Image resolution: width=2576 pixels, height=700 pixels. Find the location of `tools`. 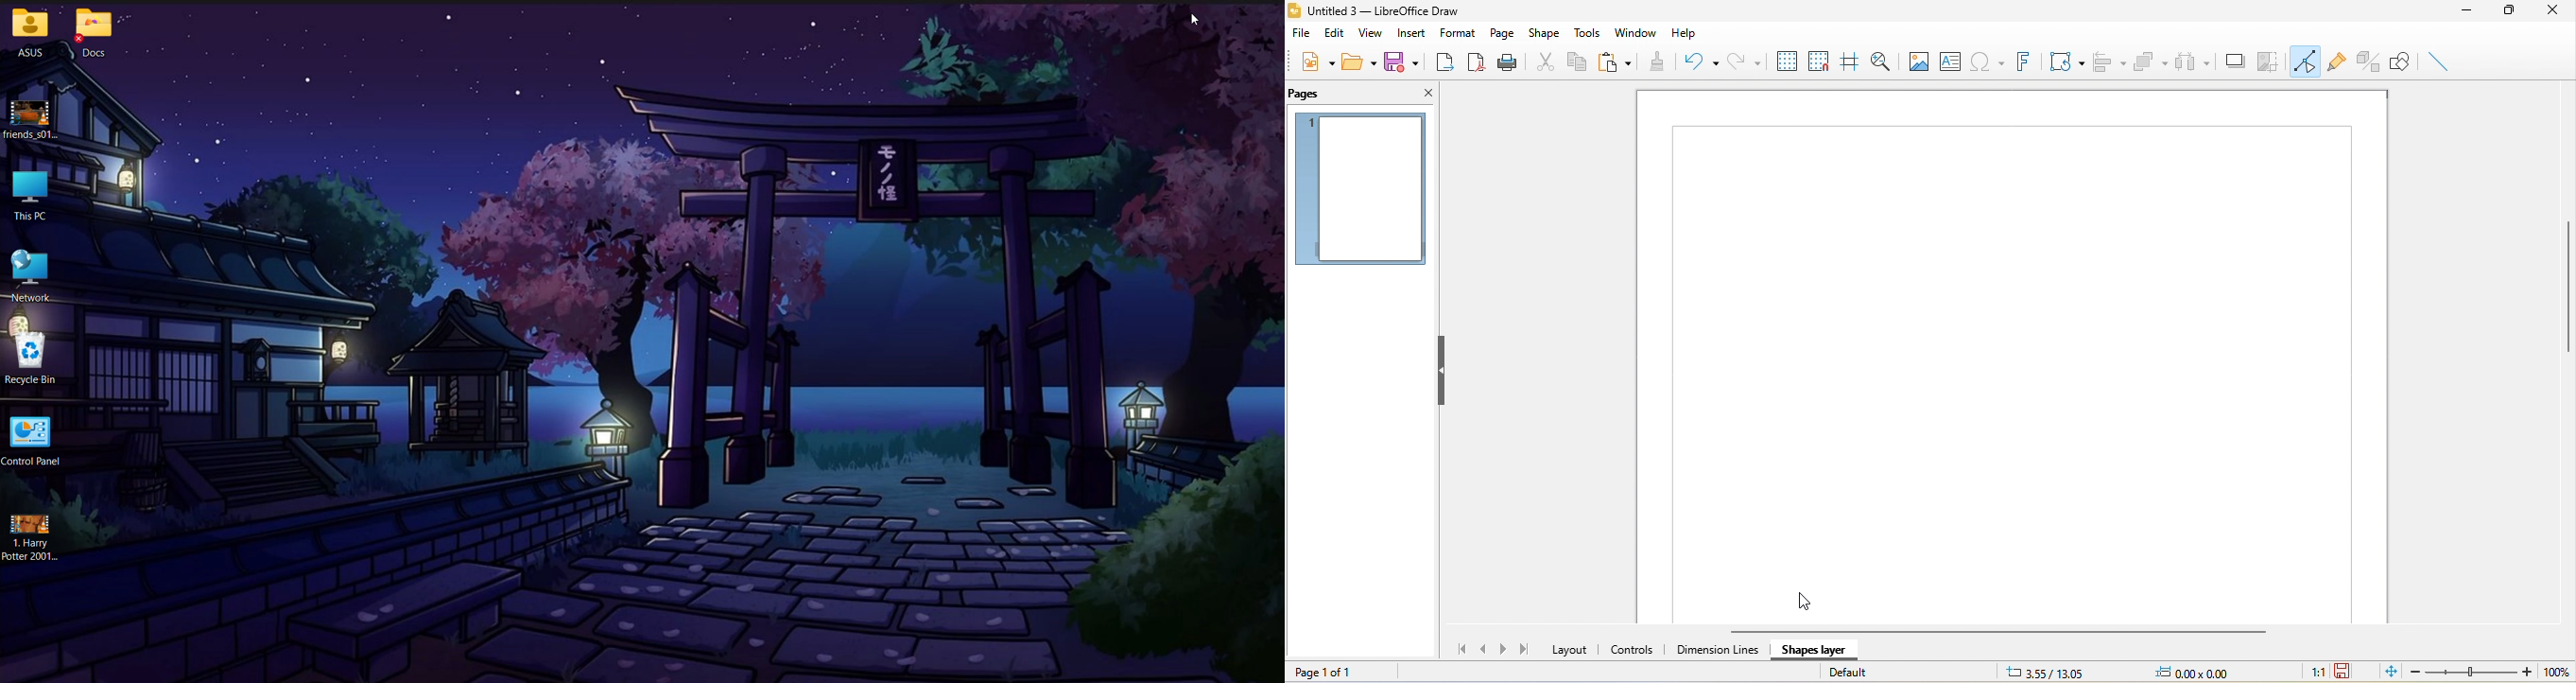

tools is located at coordinates (1584, 33).